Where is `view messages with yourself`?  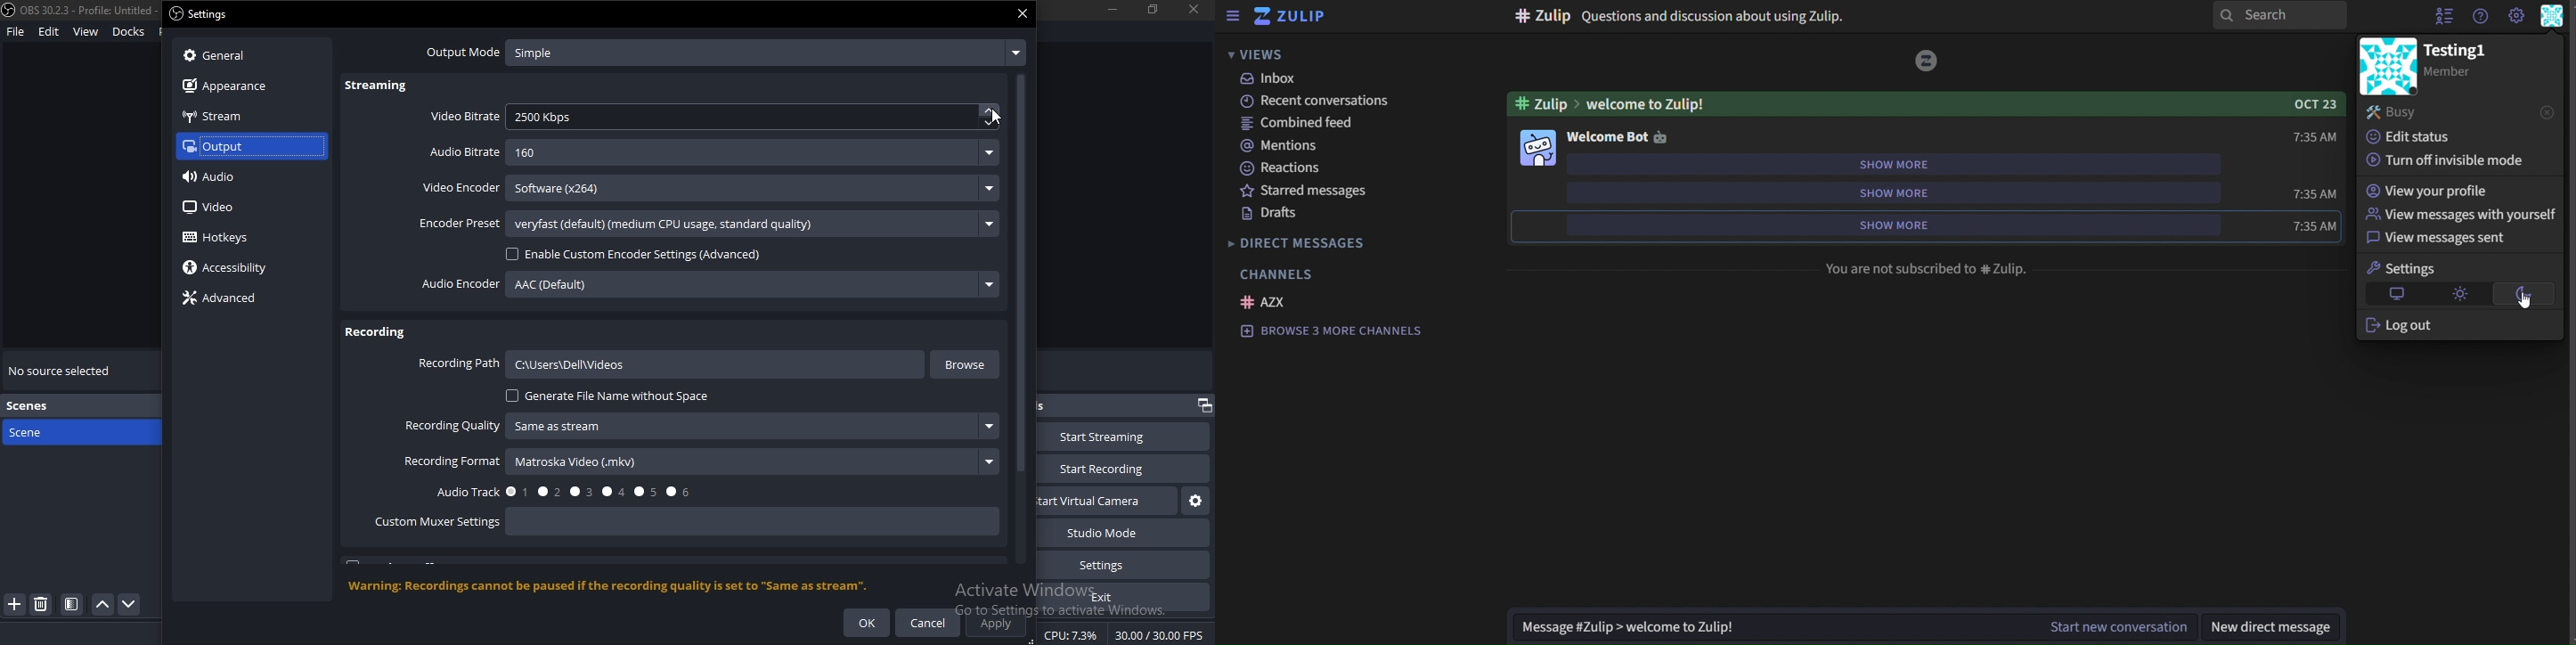
view messages with yourself is located at coordinates (2459, 213).